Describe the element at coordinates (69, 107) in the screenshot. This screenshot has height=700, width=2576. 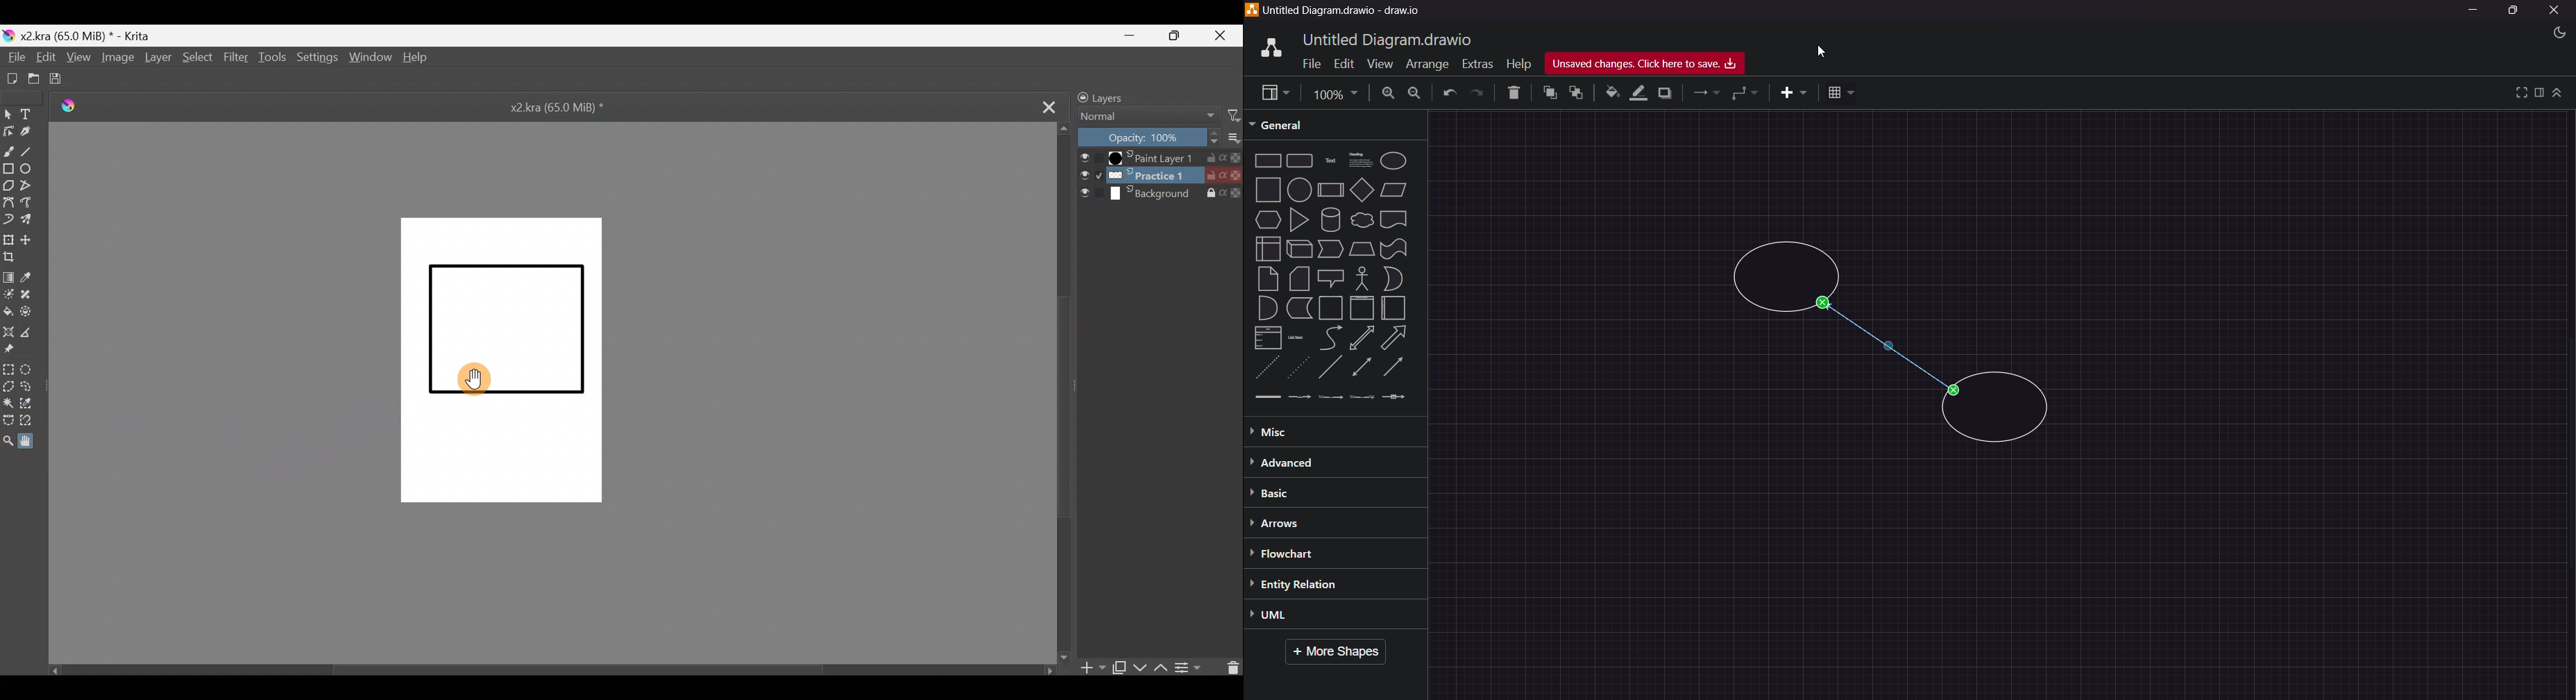
I see `Logo` at that location.